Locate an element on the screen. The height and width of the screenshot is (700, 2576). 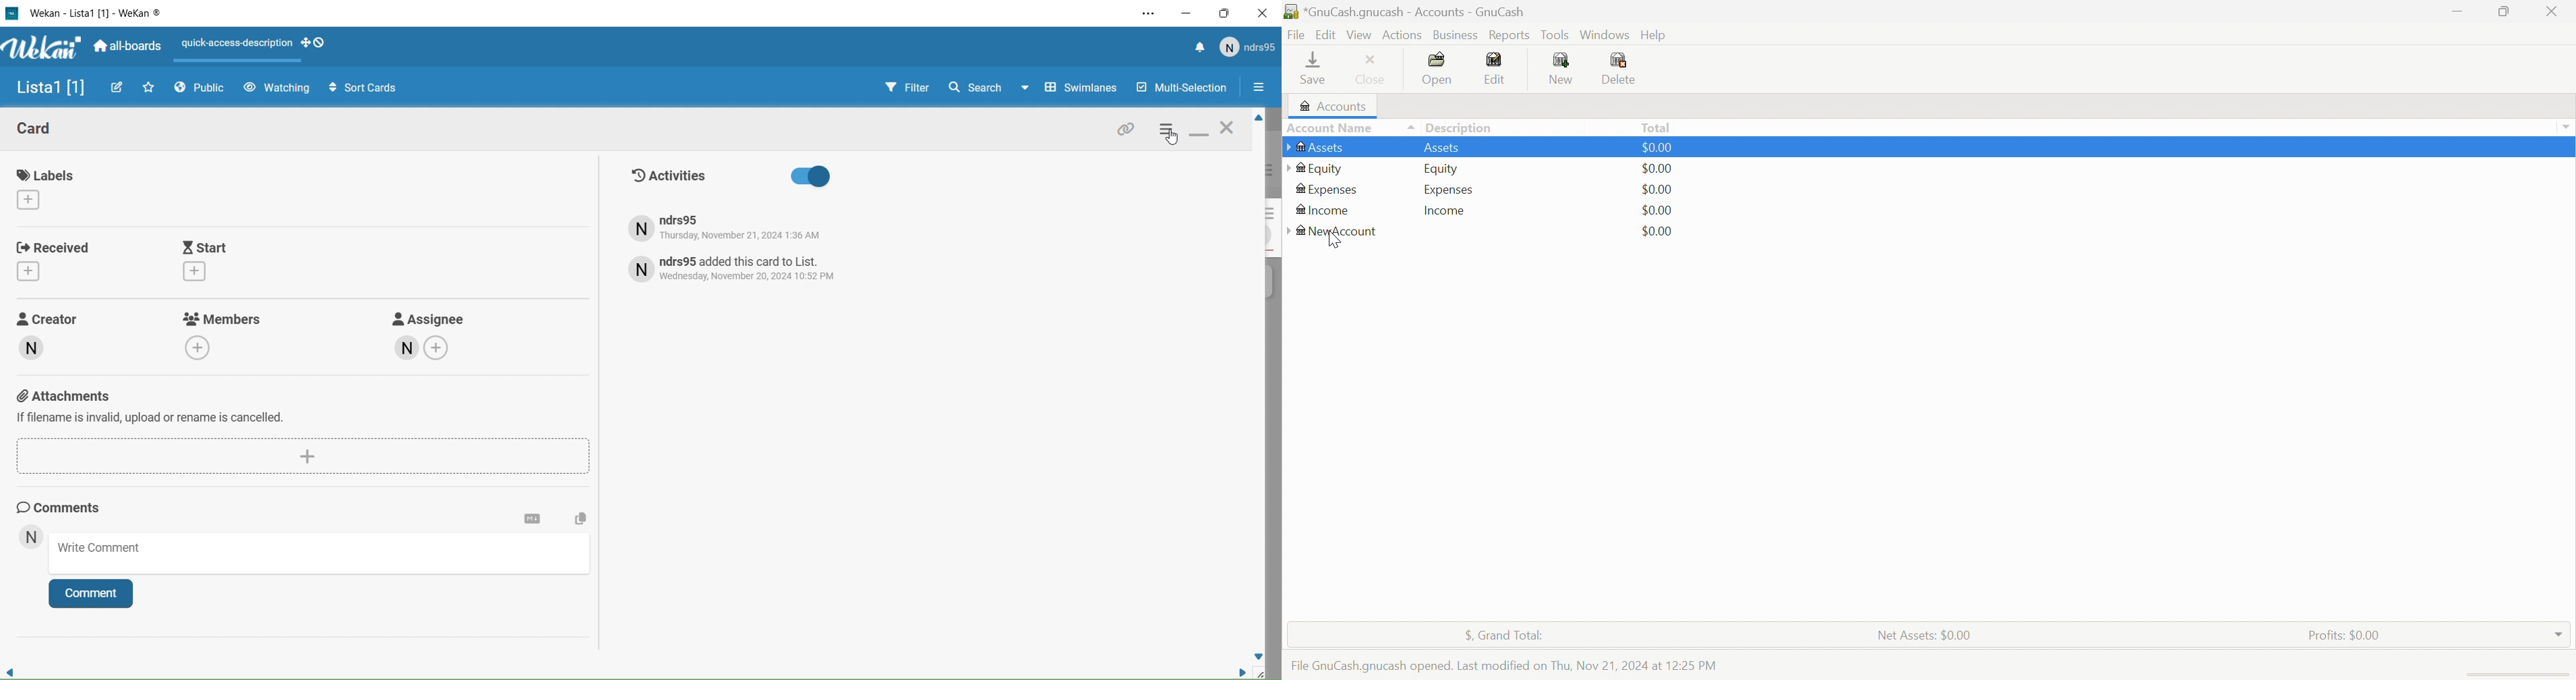
$0.00 is located at coordinates (1656, 169).